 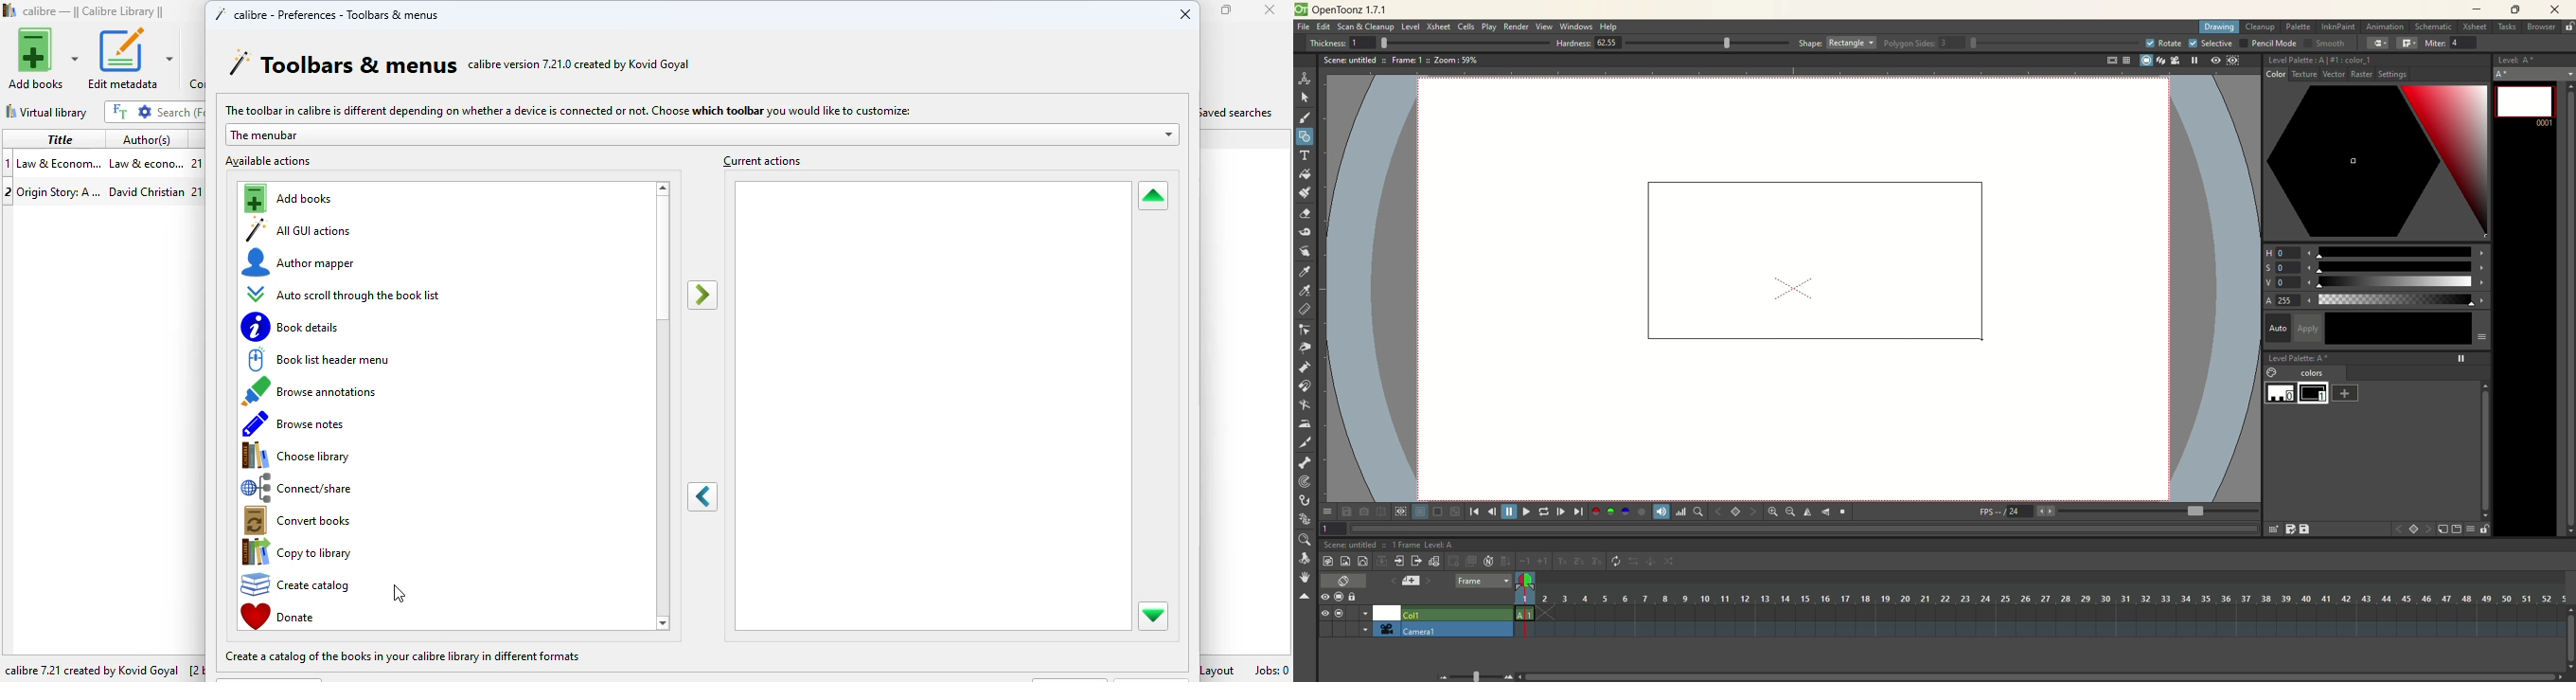 I want to click on choose library, so click(x=298, y=456).